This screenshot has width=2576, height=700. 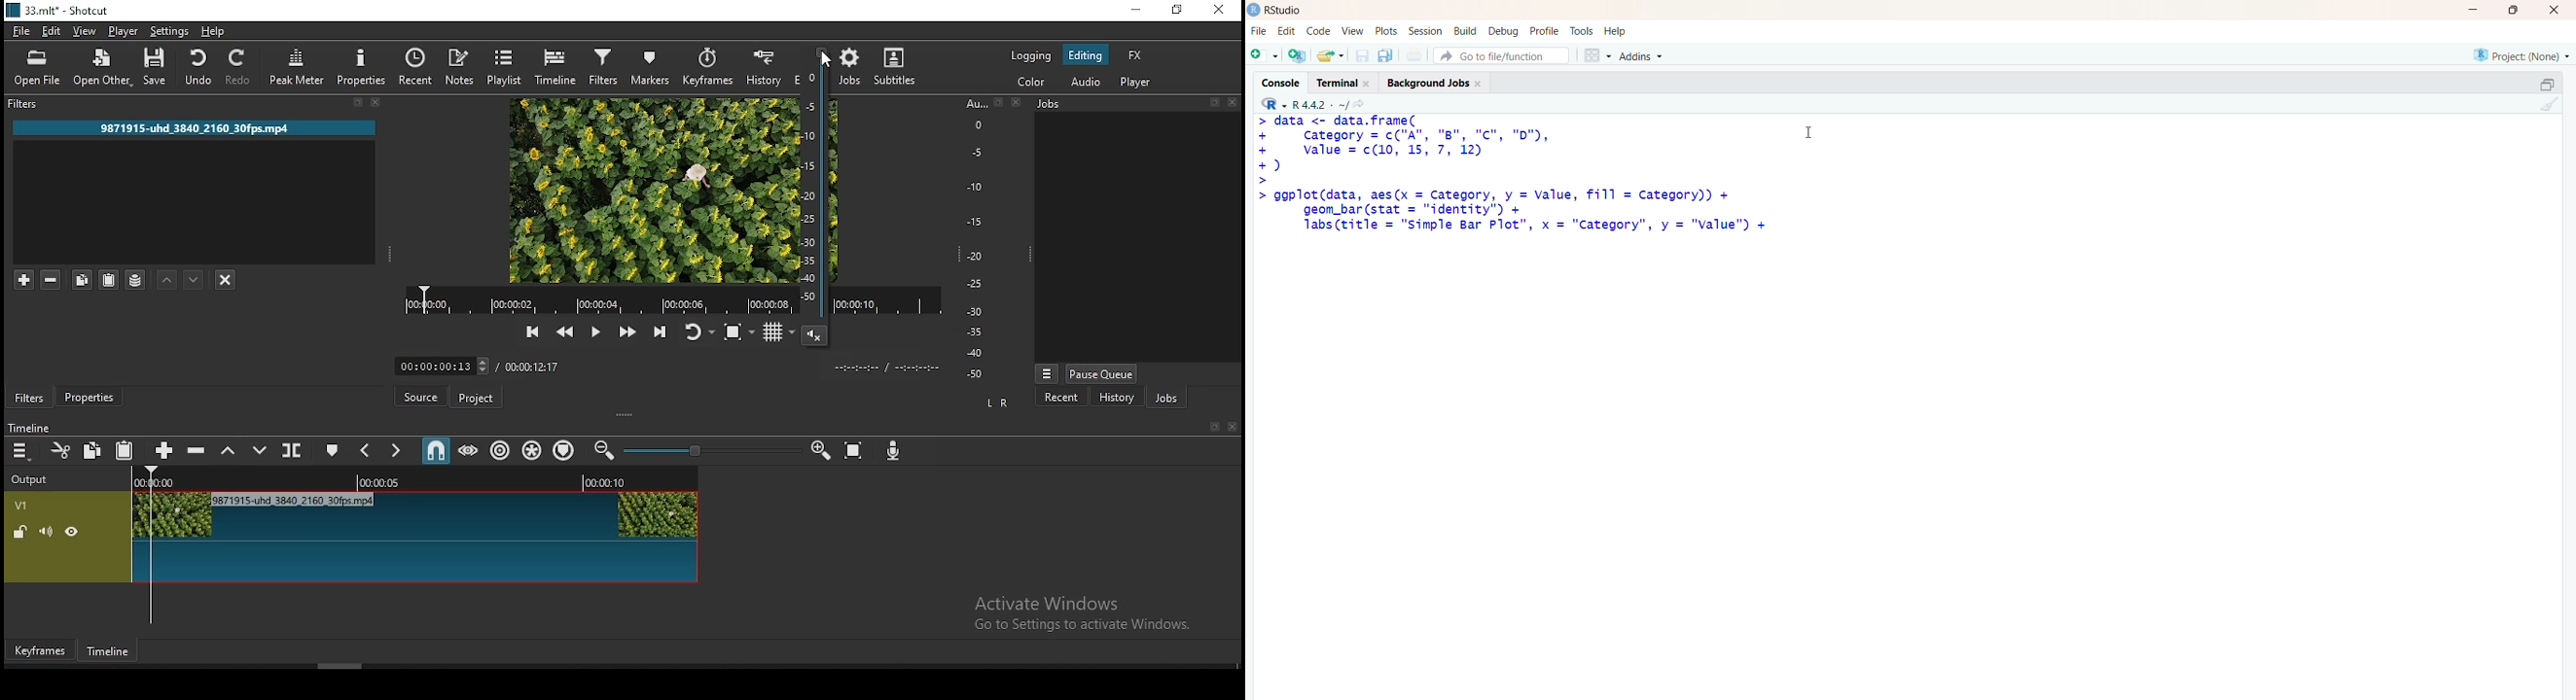 What do you see at coordinates (1284, 81) in the screenshot?
I see `Console` at bounding box center [1284, 81].